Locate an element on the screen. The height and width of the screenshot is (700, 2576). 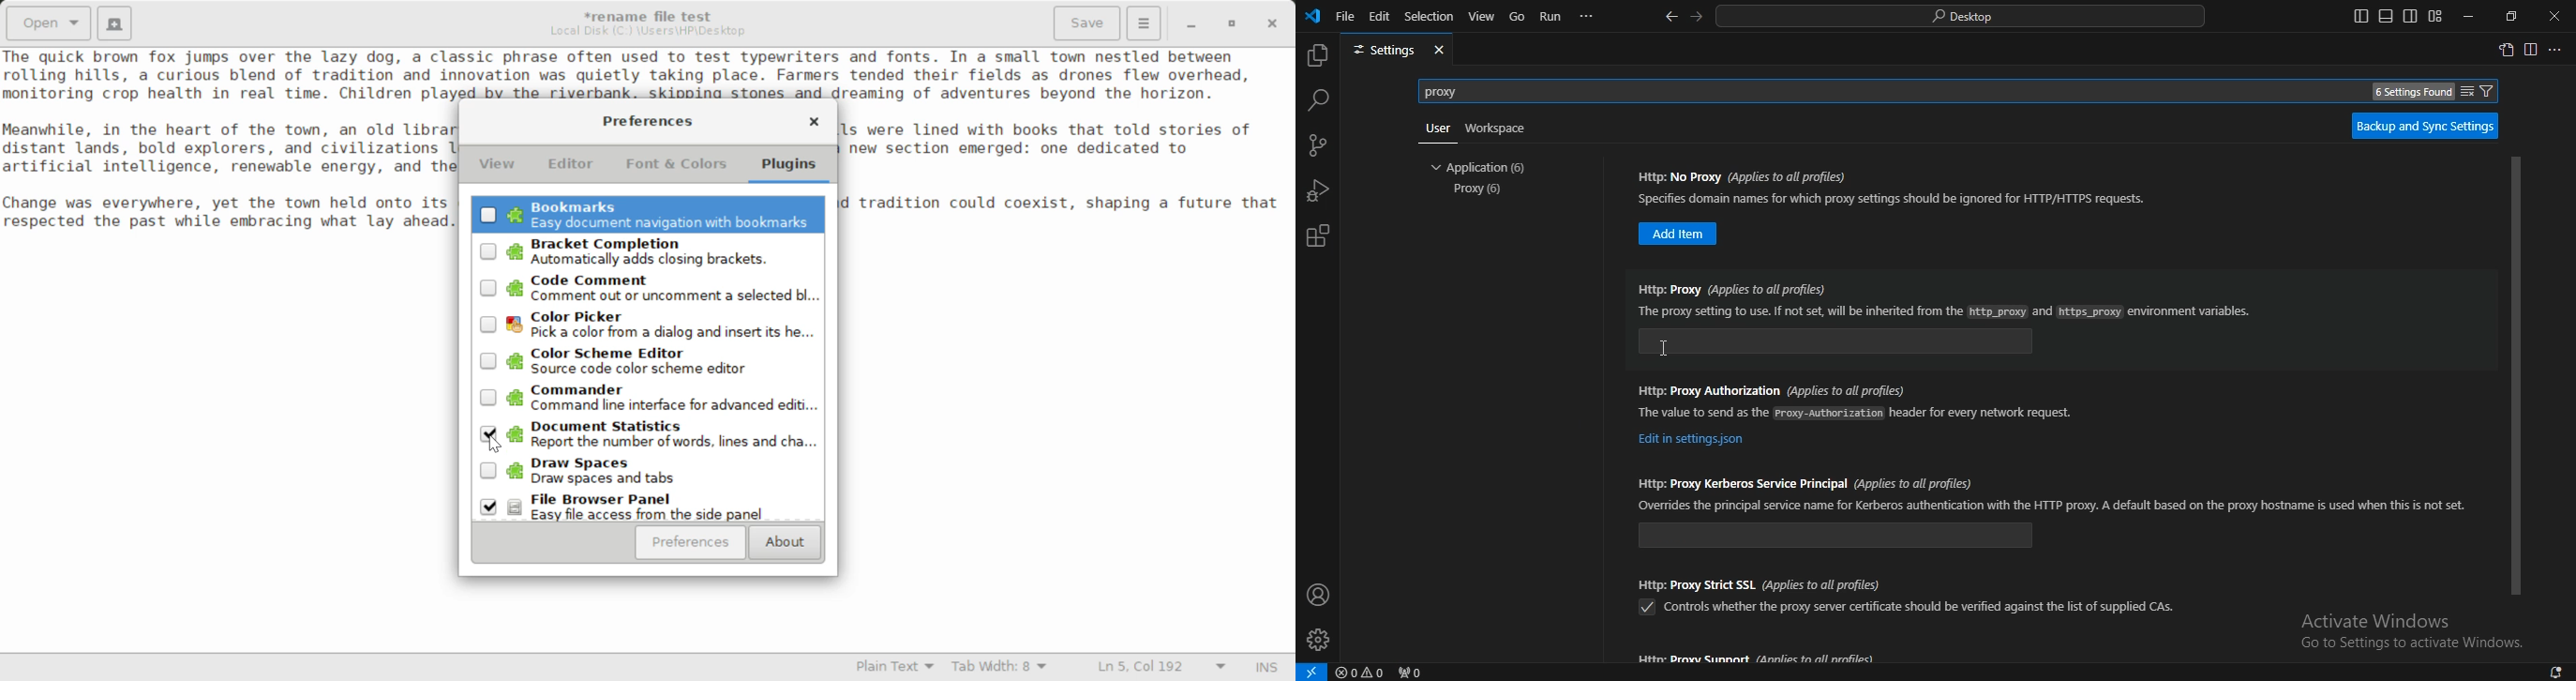
explorer is located at coordinates (1317, 54).